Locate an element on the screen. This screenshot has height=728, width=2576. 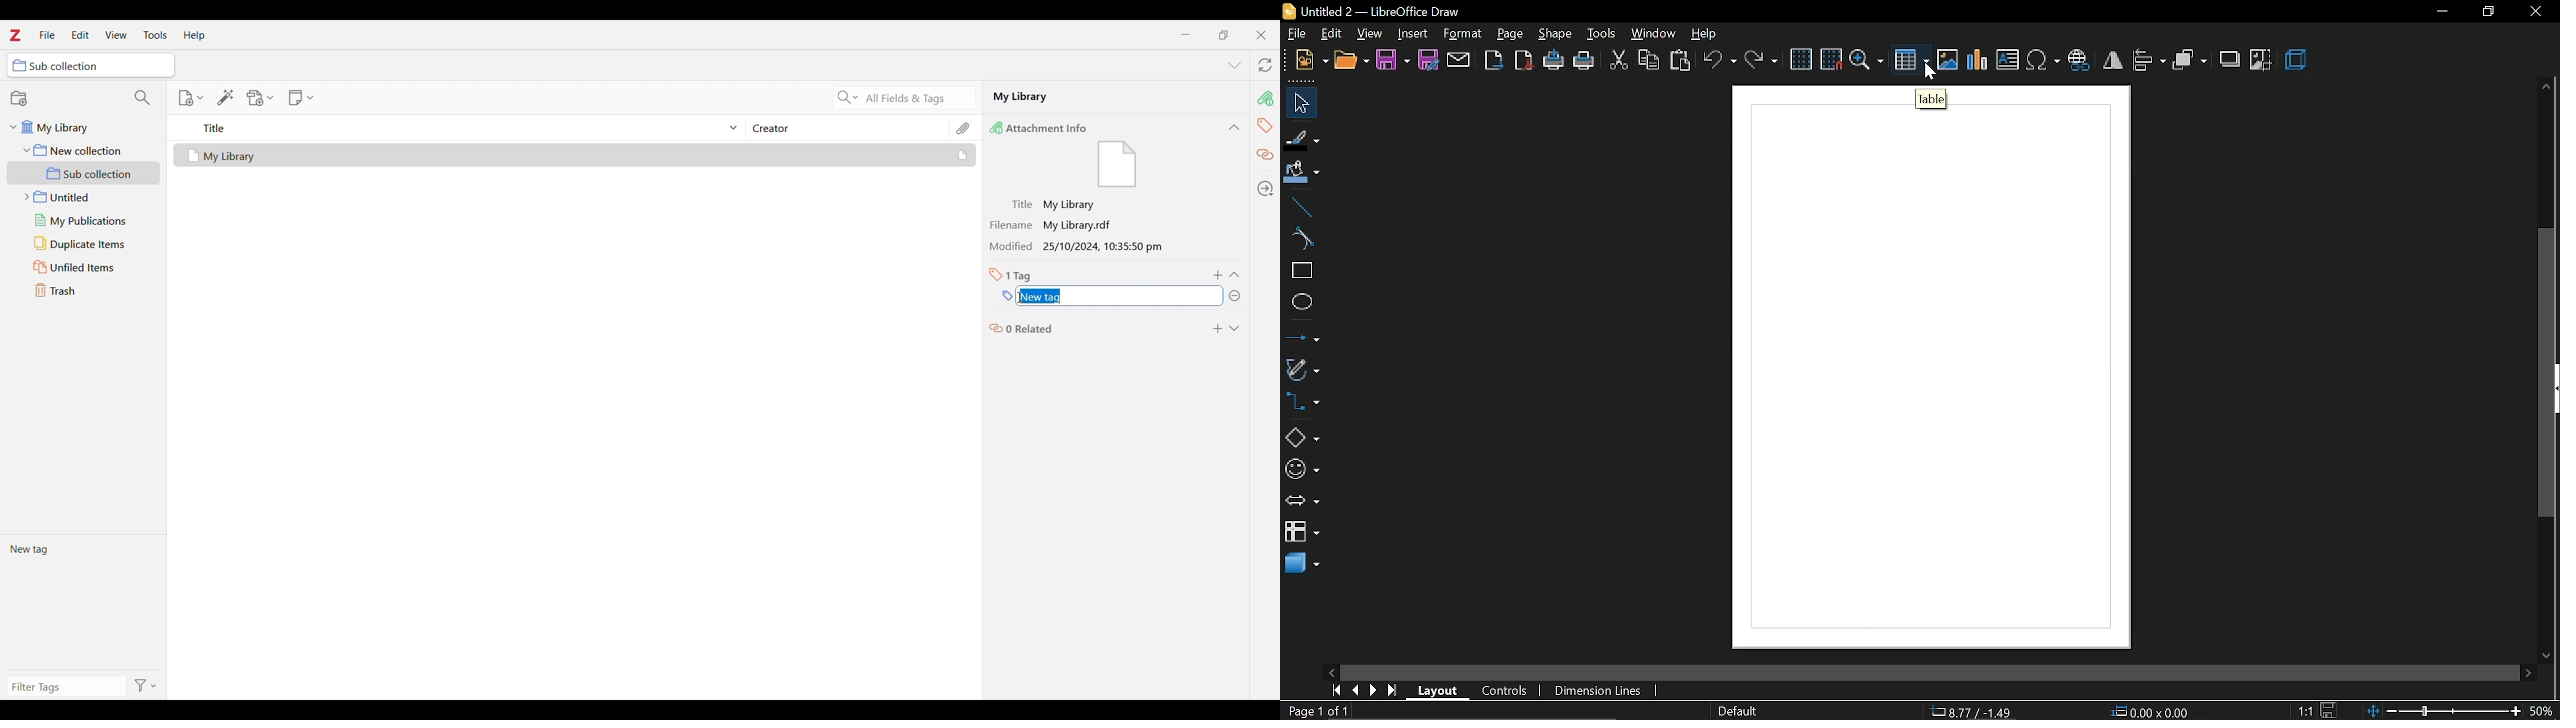
Selected file and its details is located at coordinates (575, 155).